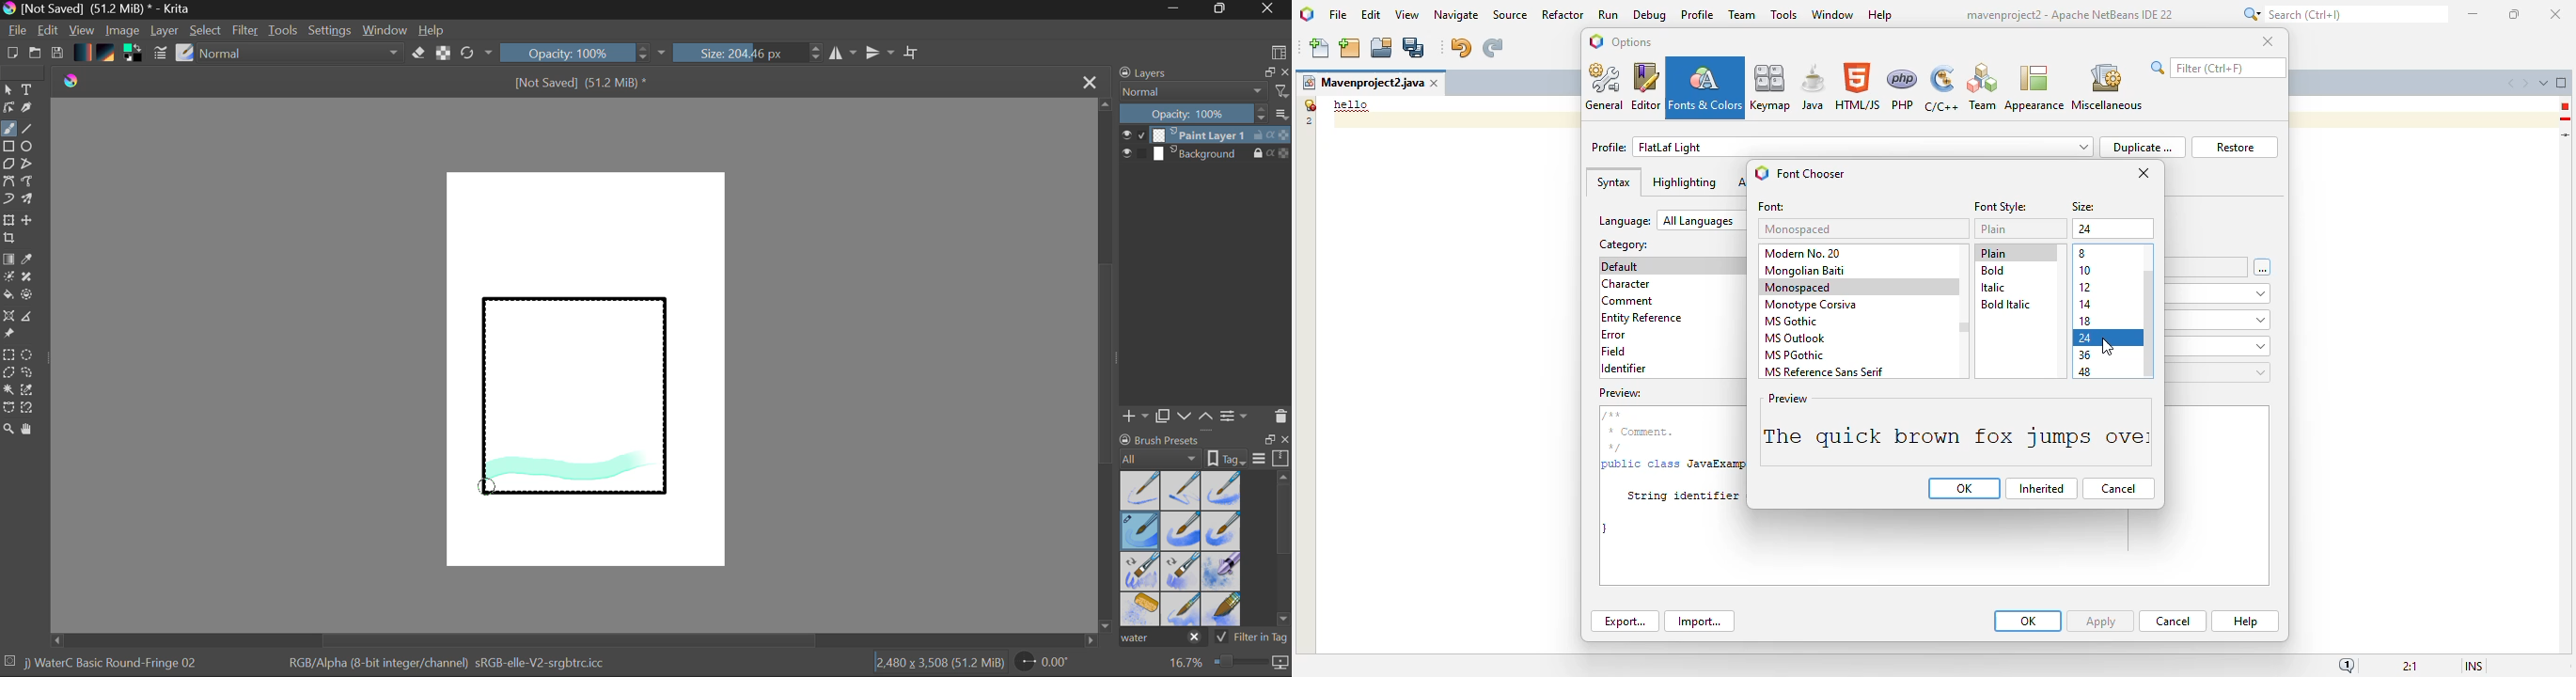 Image resolution: width=2576 pixels, height=700 pixels. I want to click on Brush Settings, so click(159, 54).